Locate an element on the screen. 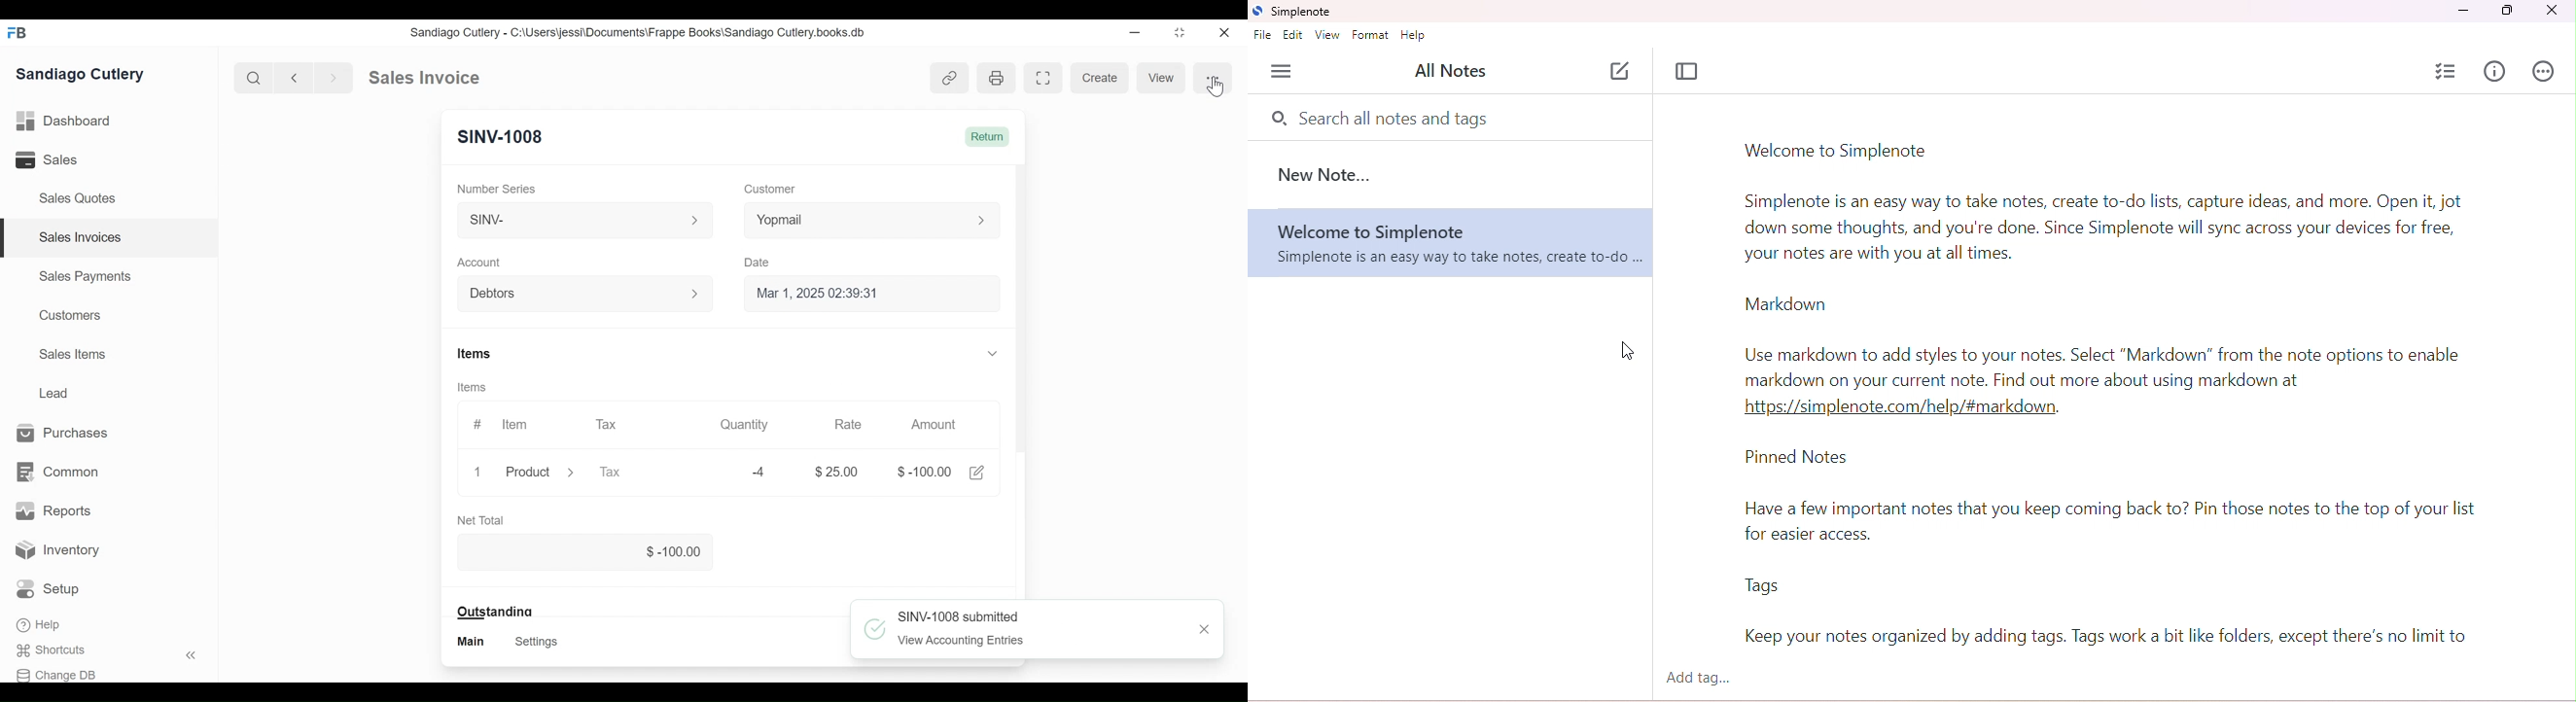 The image size is (2576, 728). Toggle between form and full width is located at coordinates (1043, 78).